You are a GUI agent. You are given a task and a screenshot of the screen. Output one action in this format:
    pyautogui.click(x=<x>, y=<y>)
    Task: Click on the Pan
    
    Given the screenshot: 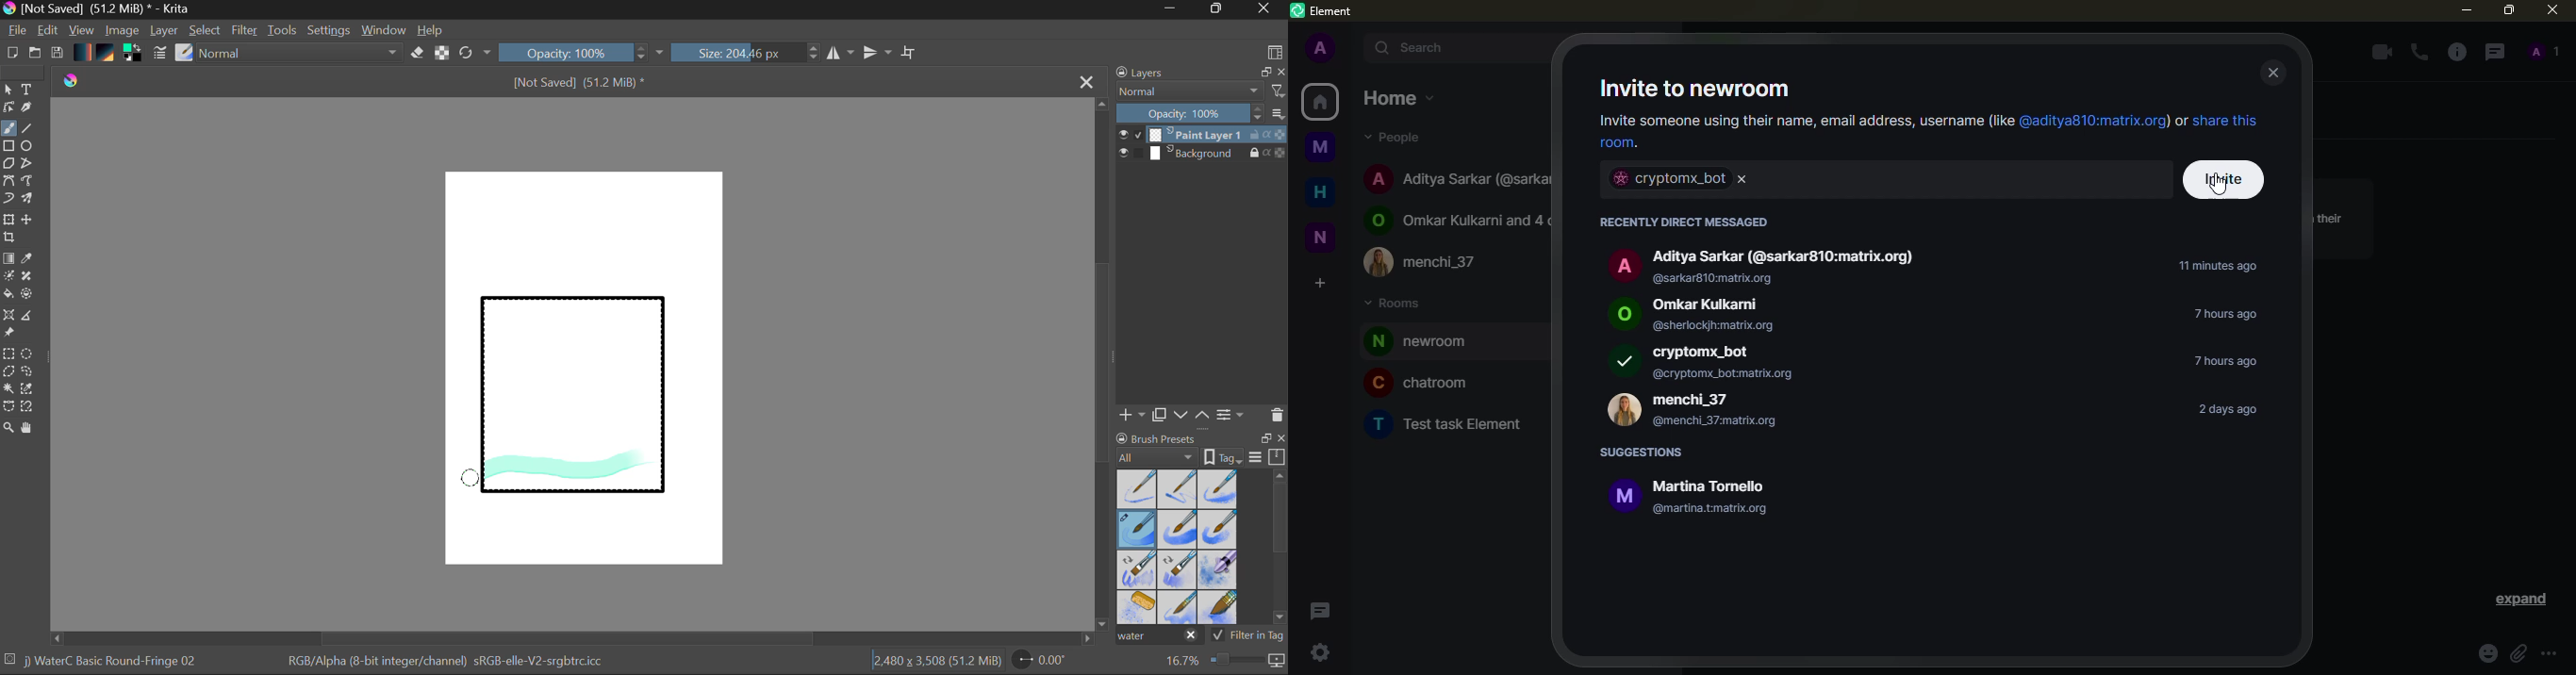 What is the action you would take?
    pyautogui.click(x=32, y=430)
    